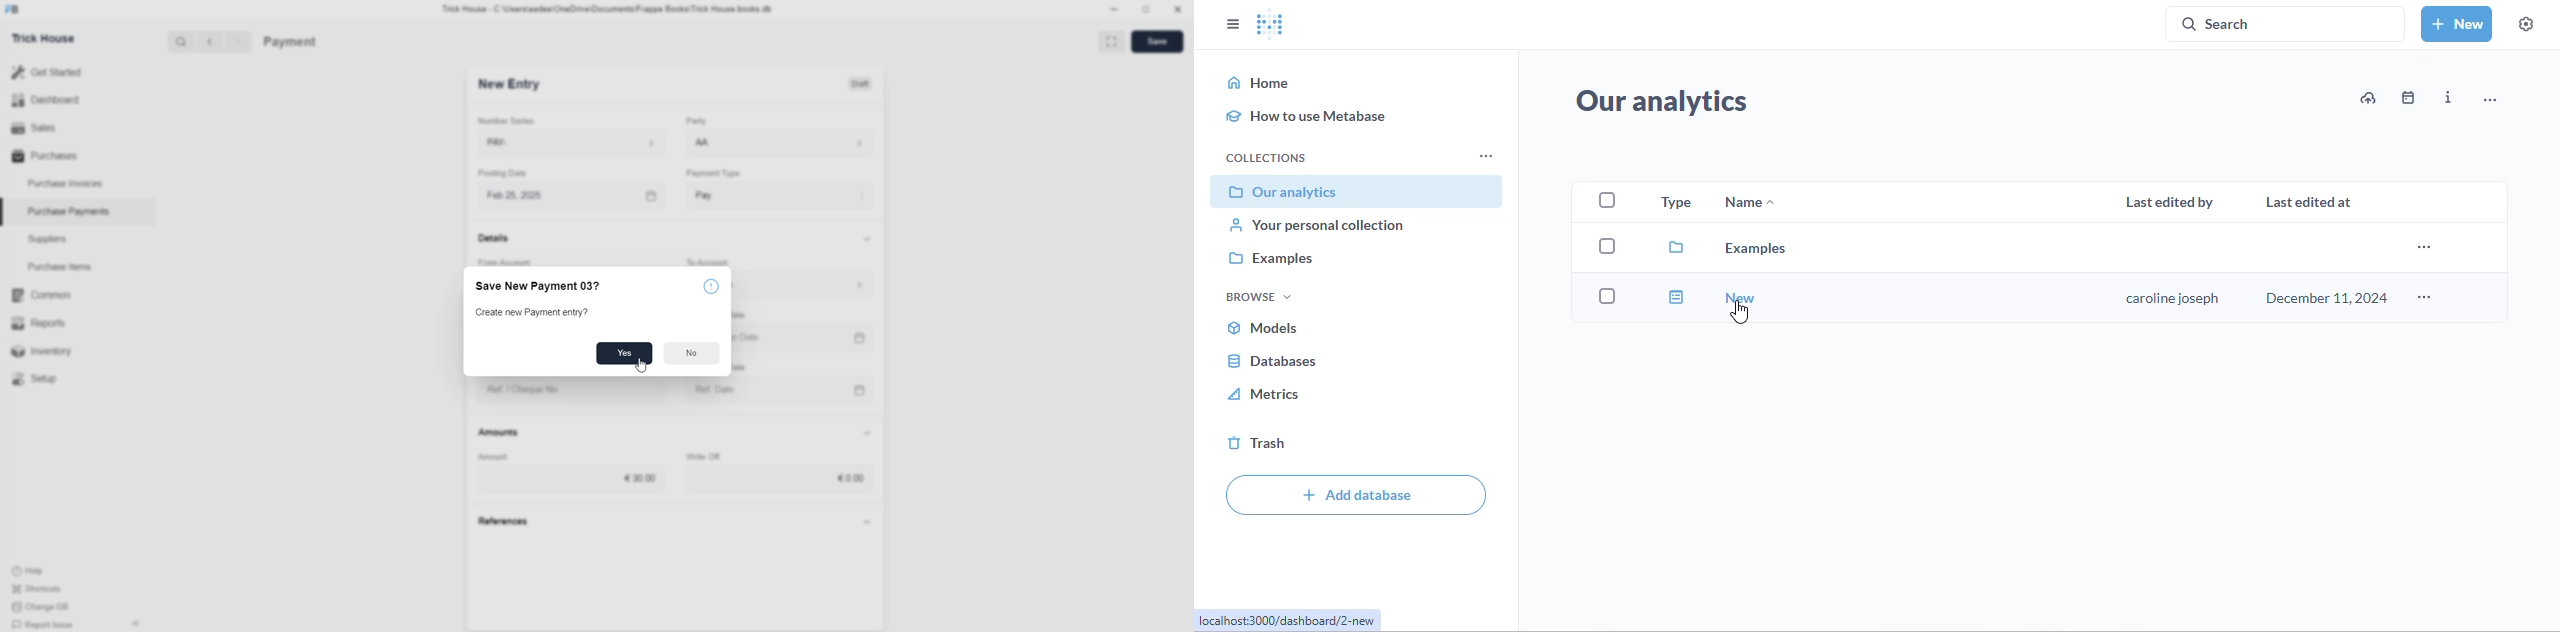  I want to click on more, so click(2423, 247).